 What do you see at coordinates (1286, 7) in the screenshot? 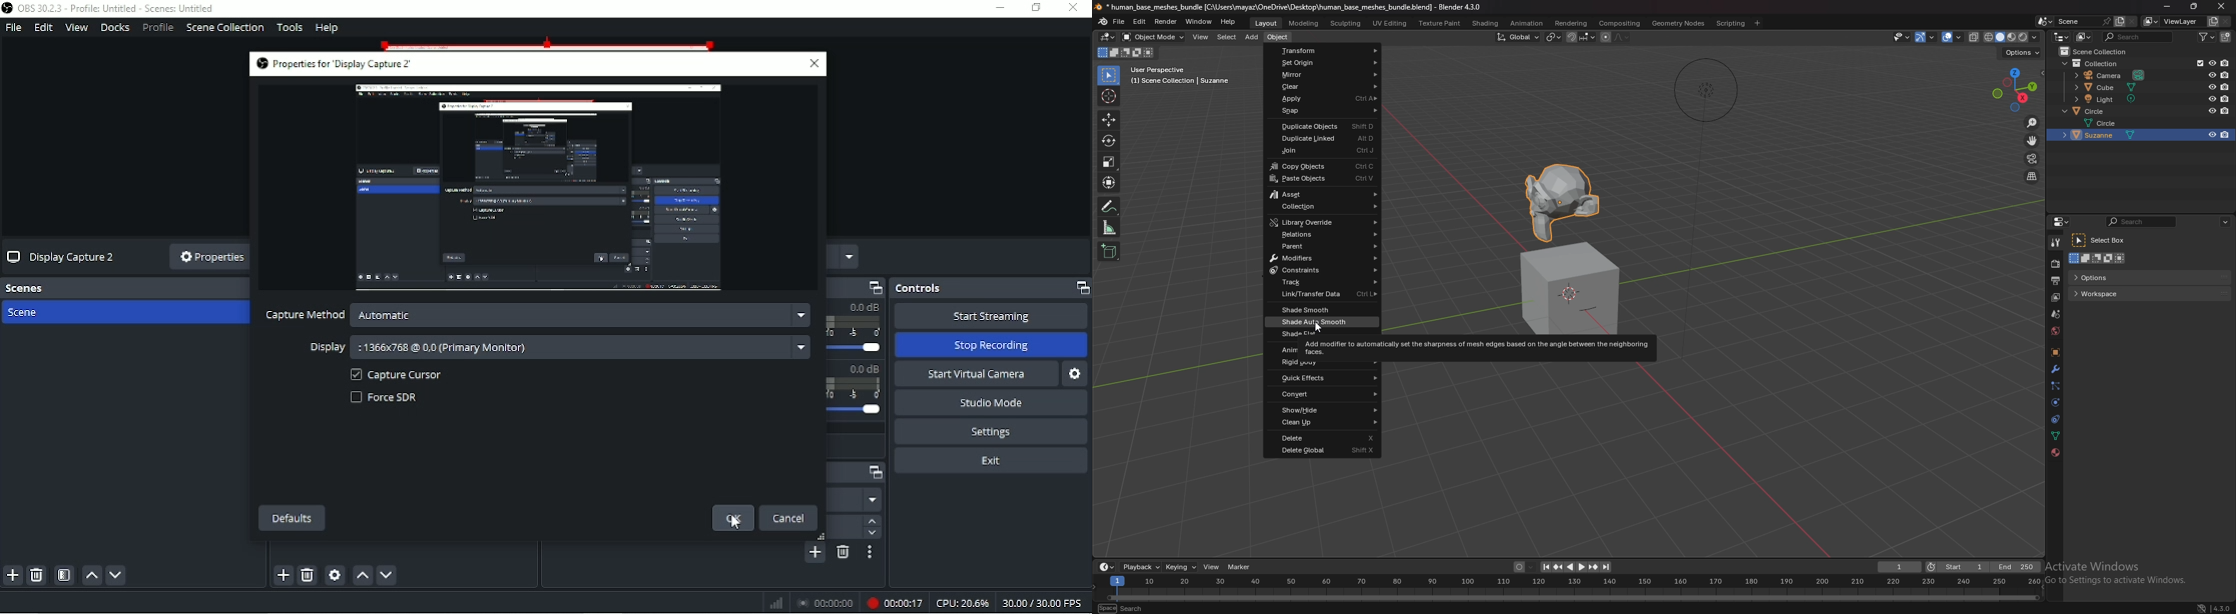
I see `title` at bounding box center [1286, 7].